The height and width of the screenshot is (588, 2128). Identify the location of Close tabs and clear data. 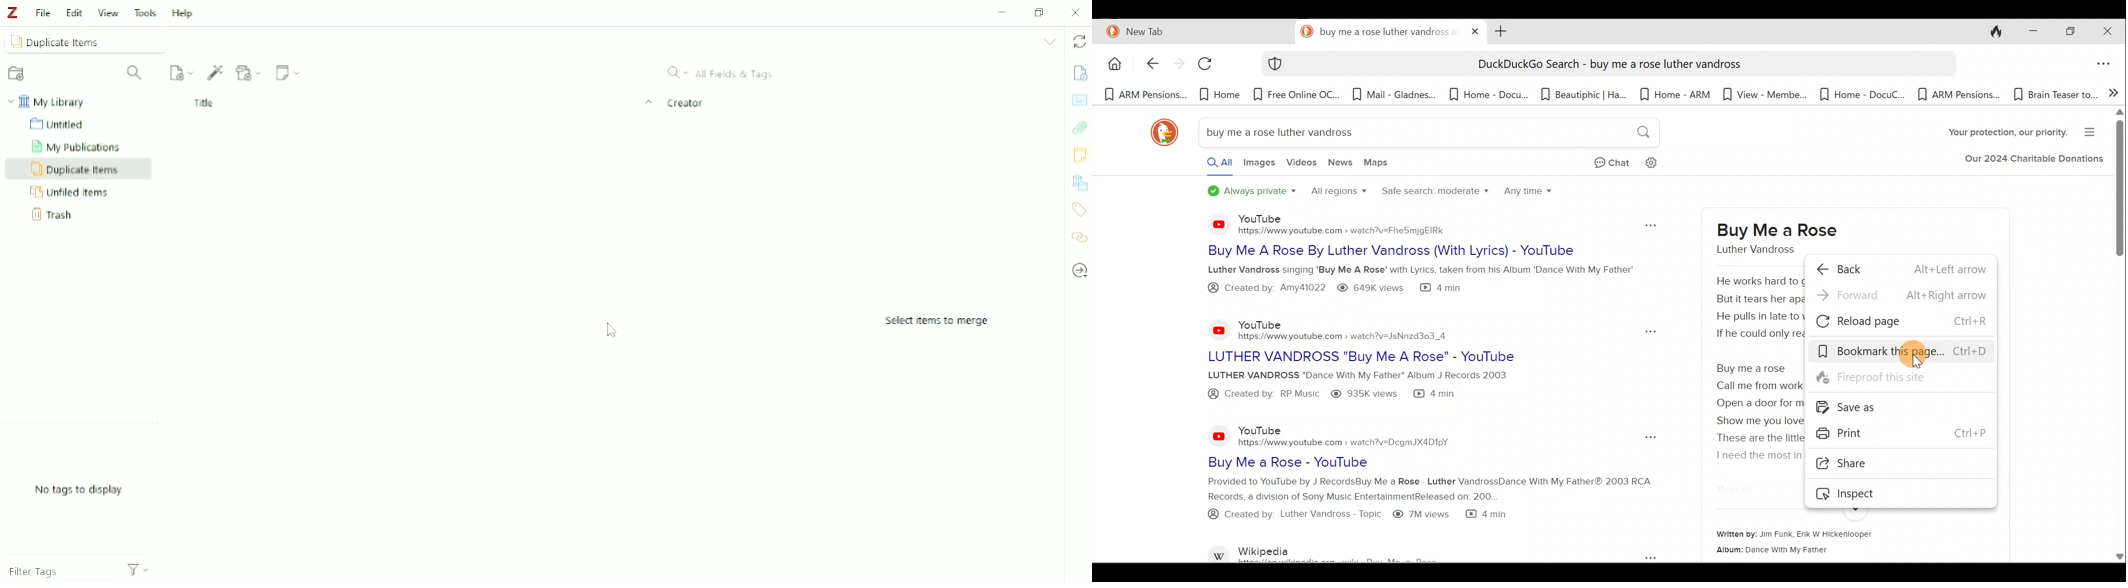
(1991, 30).